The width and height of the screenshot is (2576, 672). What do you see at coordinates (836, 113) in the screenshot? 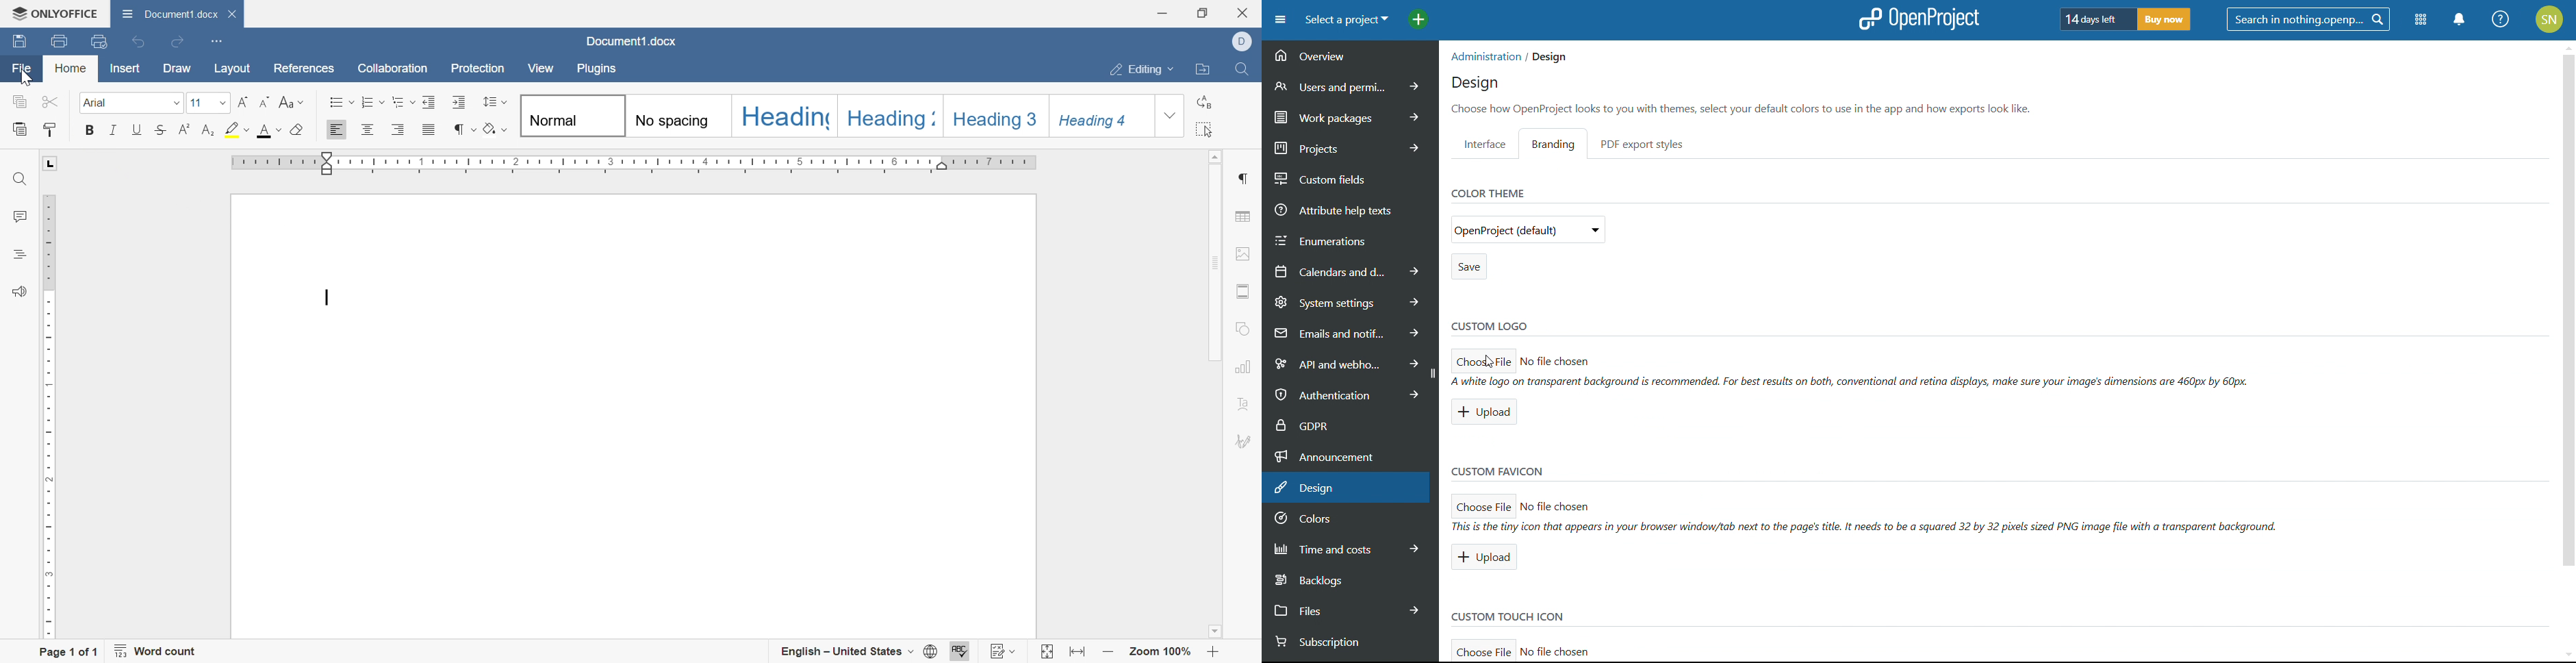
I see `types of heading` at bounding box center [836, 113].